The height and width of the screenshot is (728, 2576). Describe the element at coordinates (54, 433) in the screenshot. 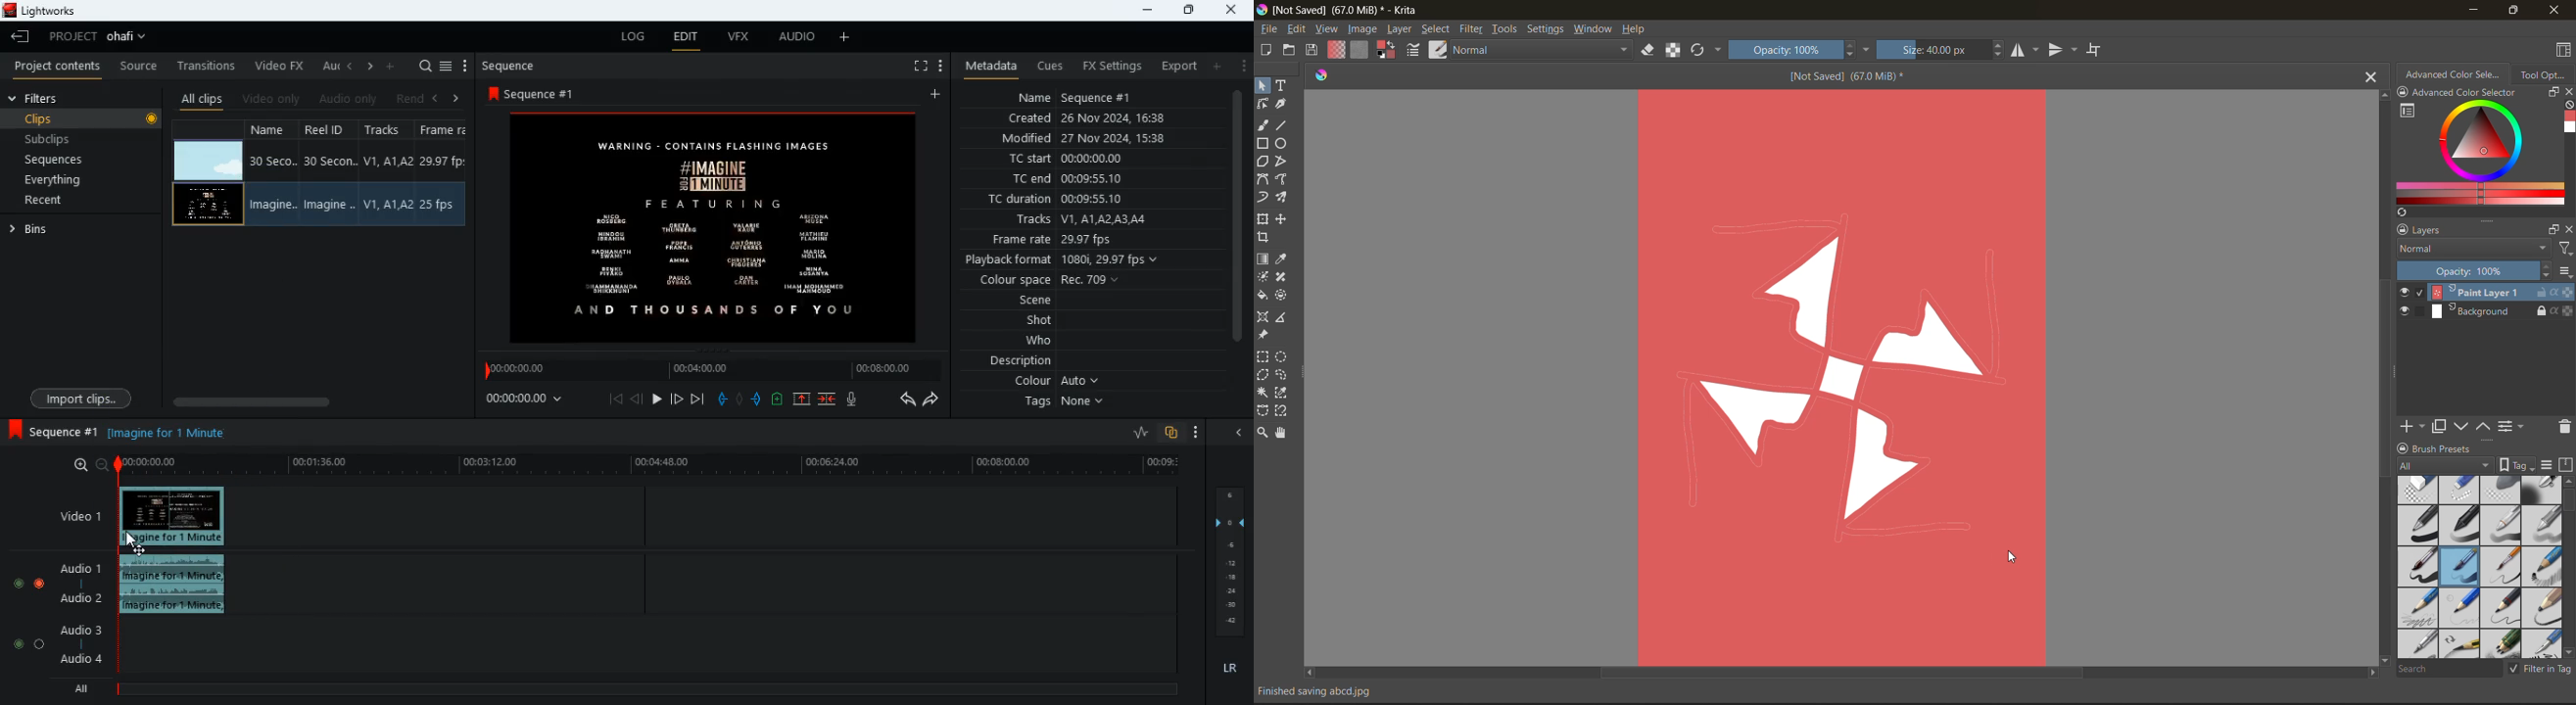

I see `sequence` at that location.